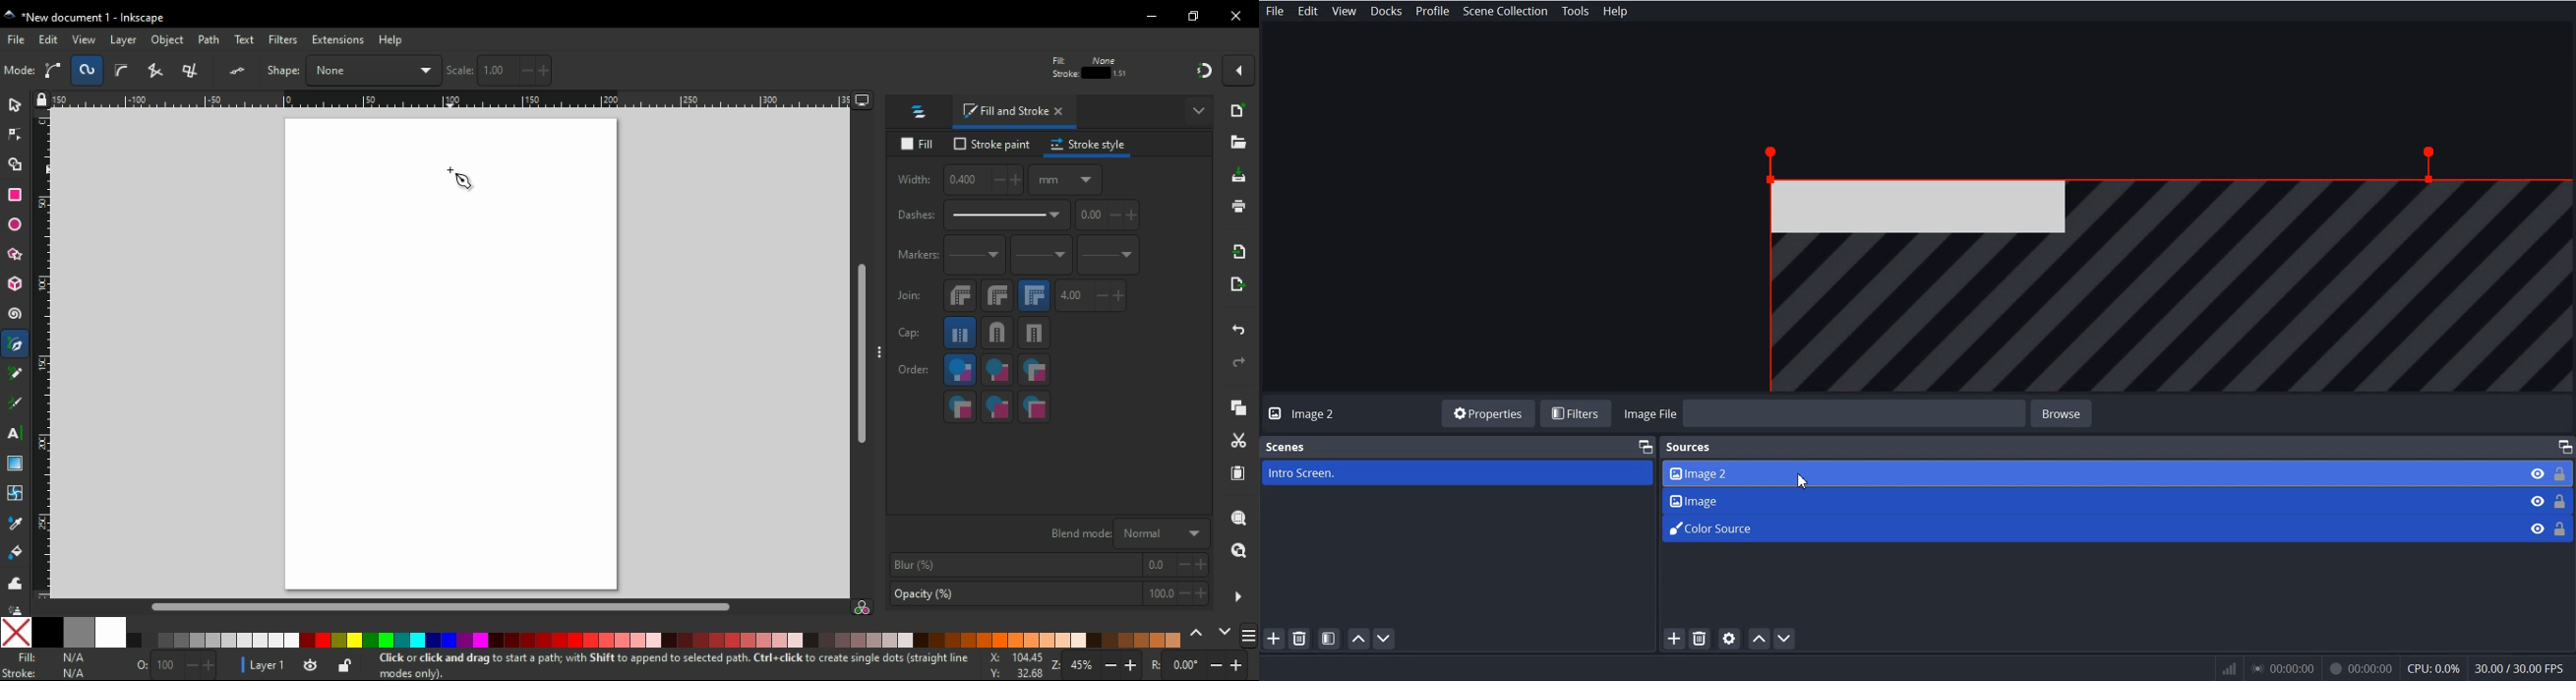 The width and height of the screenshot is (2576, 700). I want to click on 50% grey, so click(78, 632).